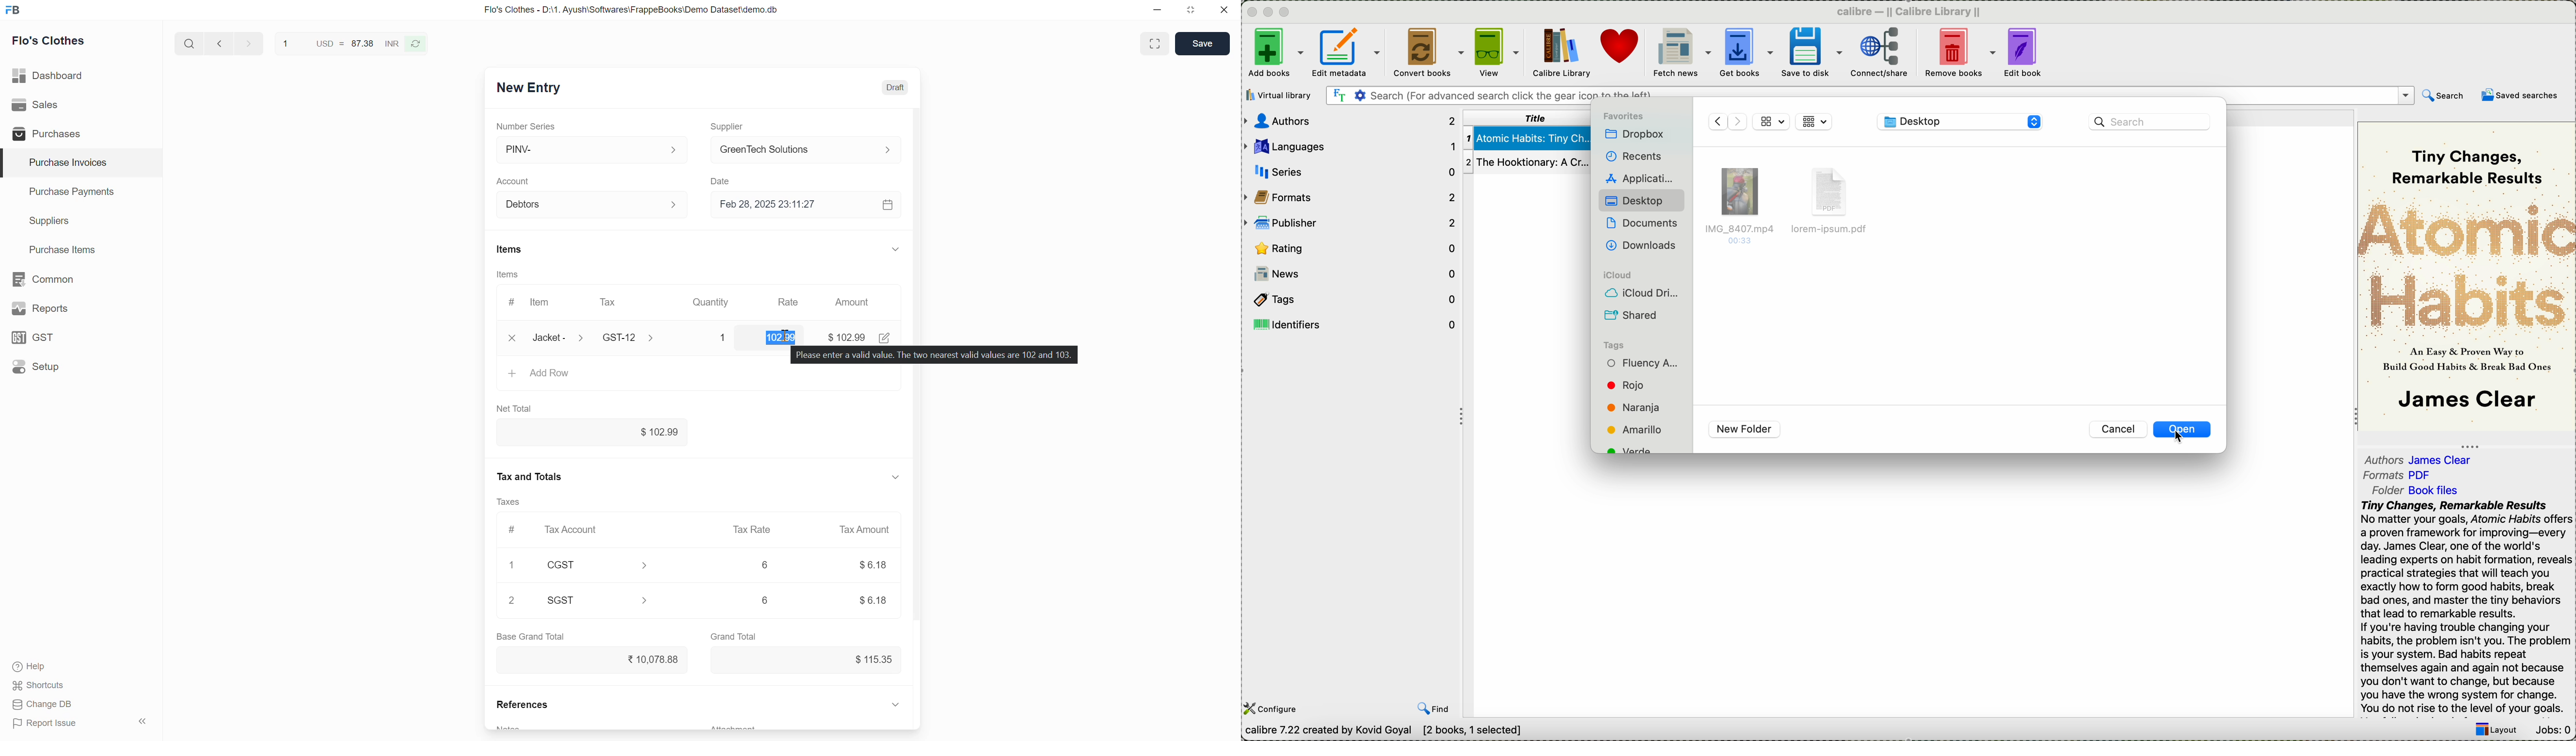 The image size is (2576, 756). What do you see at coordinates (1274, 708) in the screenshot?
I see `configure` at bounding box center [1274, 708].